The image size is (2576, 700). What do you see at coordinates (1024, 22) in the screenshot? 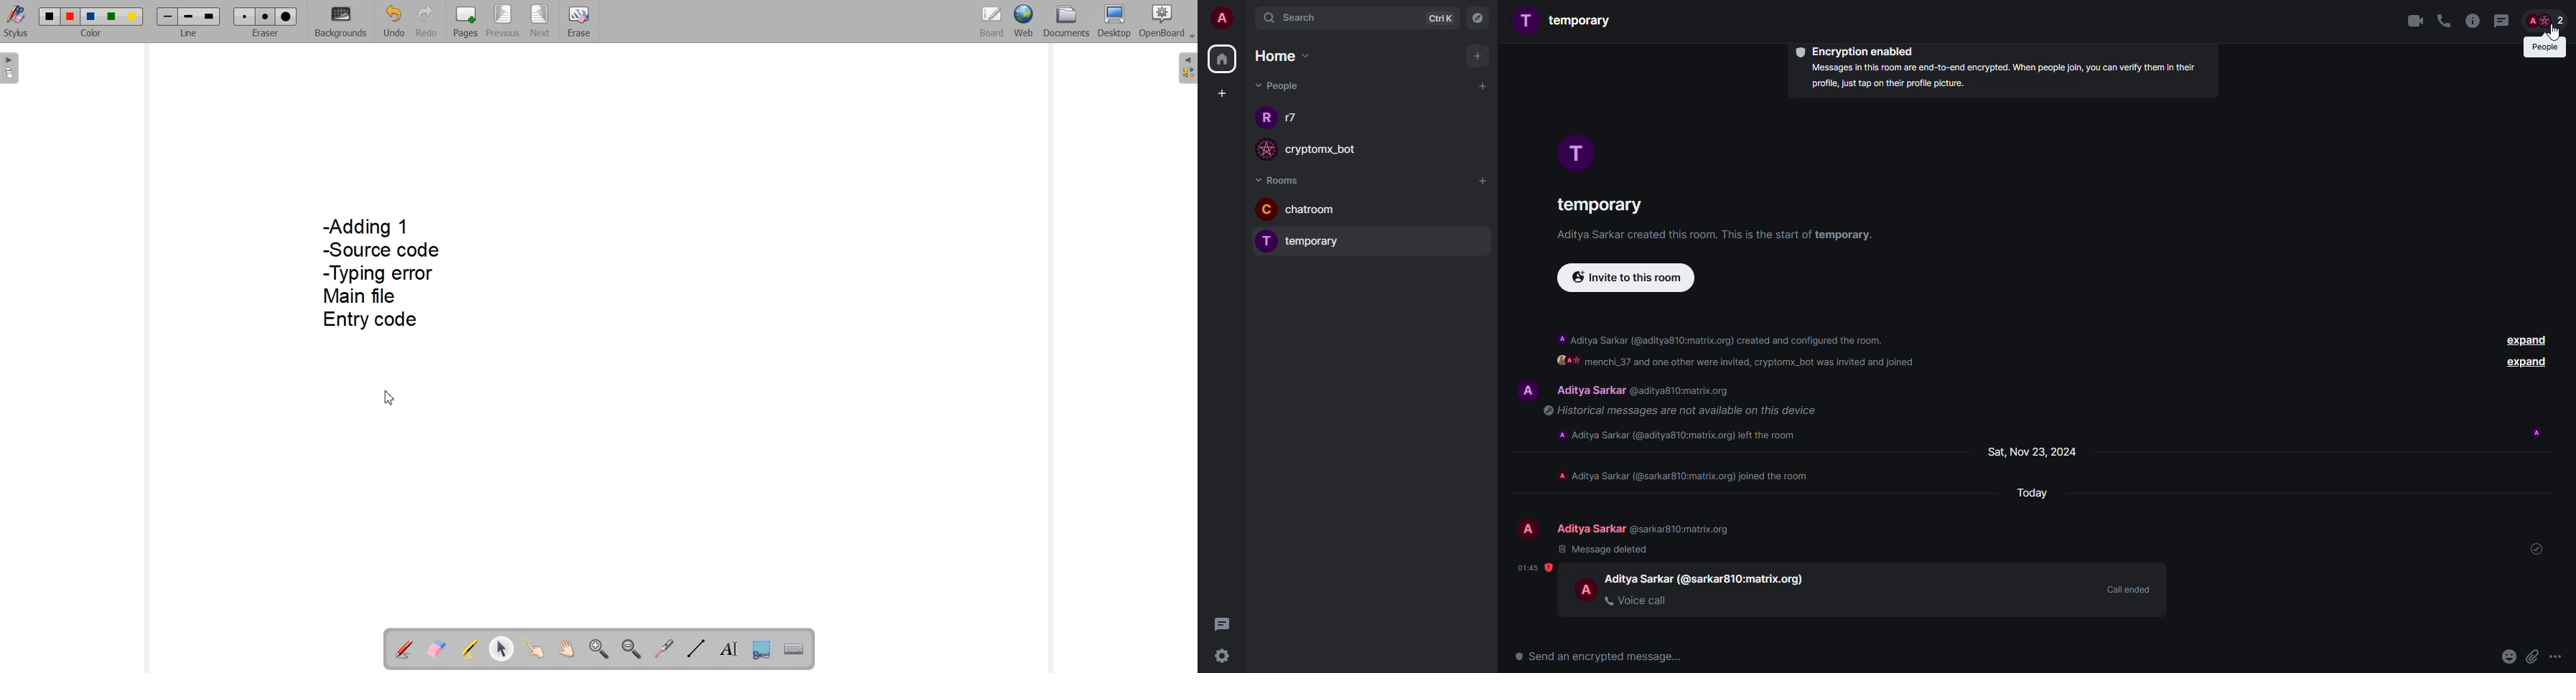
I see `Web` at bounding box center [1024, 22].